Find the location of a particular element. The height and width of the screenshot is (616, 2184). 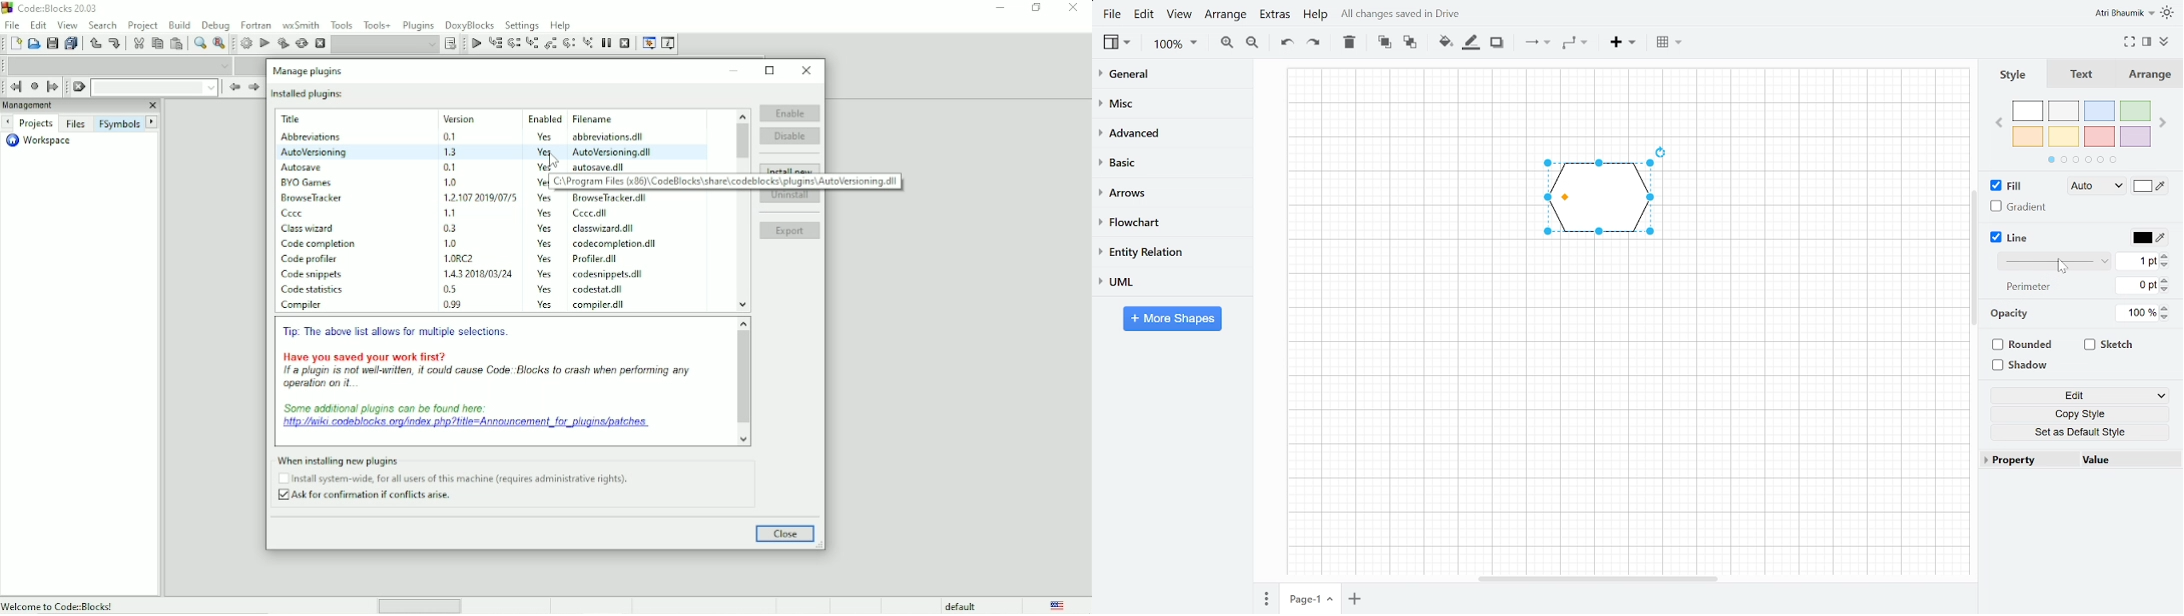

Profiler.dll is located at coordinates (598, 259).